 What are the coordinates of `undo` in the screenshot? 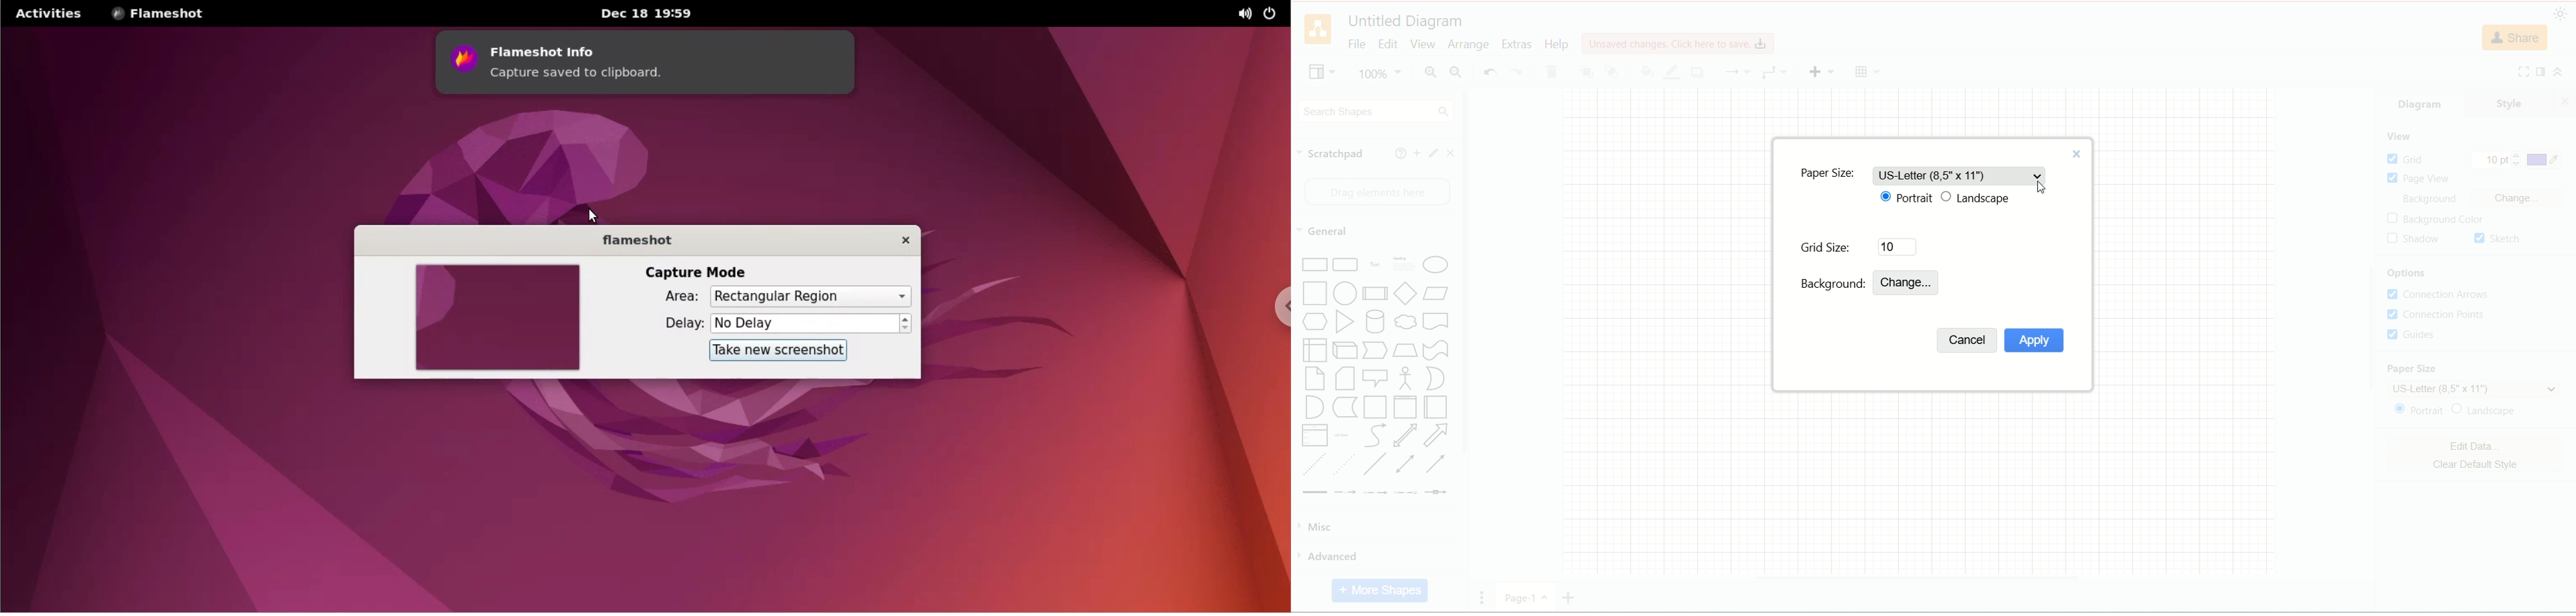 It's located at (1489, 72).